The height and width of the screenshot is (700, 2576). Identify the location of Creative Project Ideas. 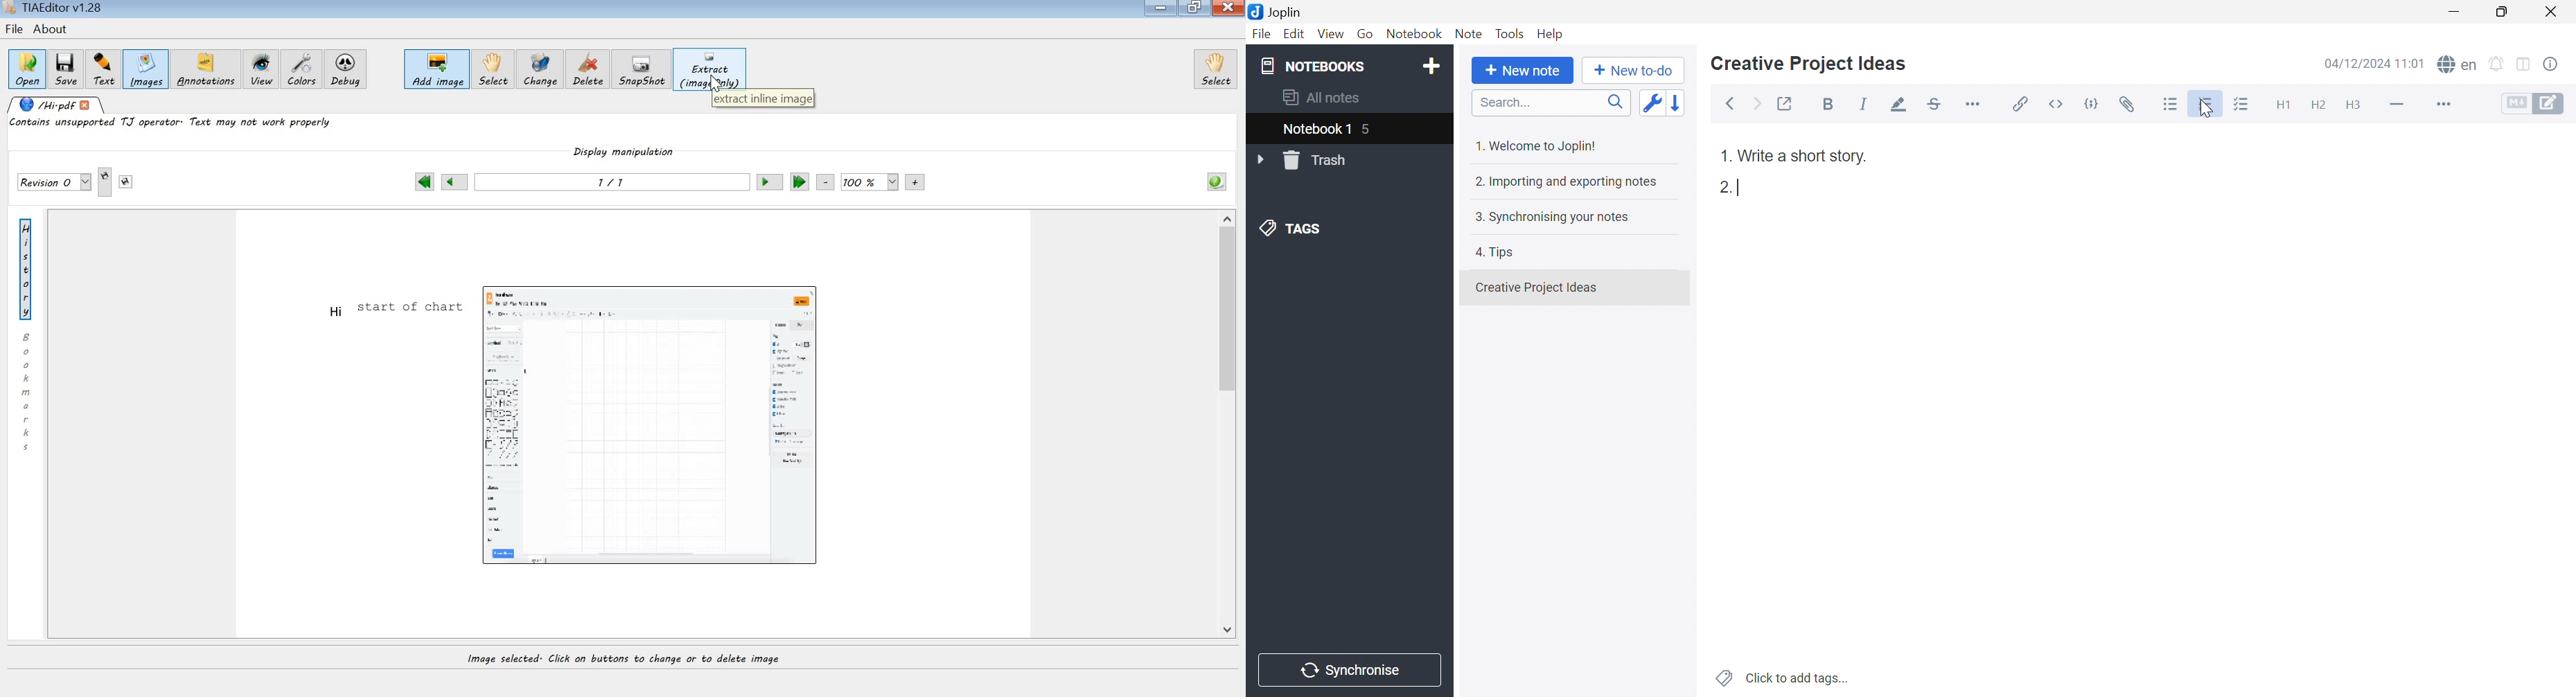
(1808, 64).